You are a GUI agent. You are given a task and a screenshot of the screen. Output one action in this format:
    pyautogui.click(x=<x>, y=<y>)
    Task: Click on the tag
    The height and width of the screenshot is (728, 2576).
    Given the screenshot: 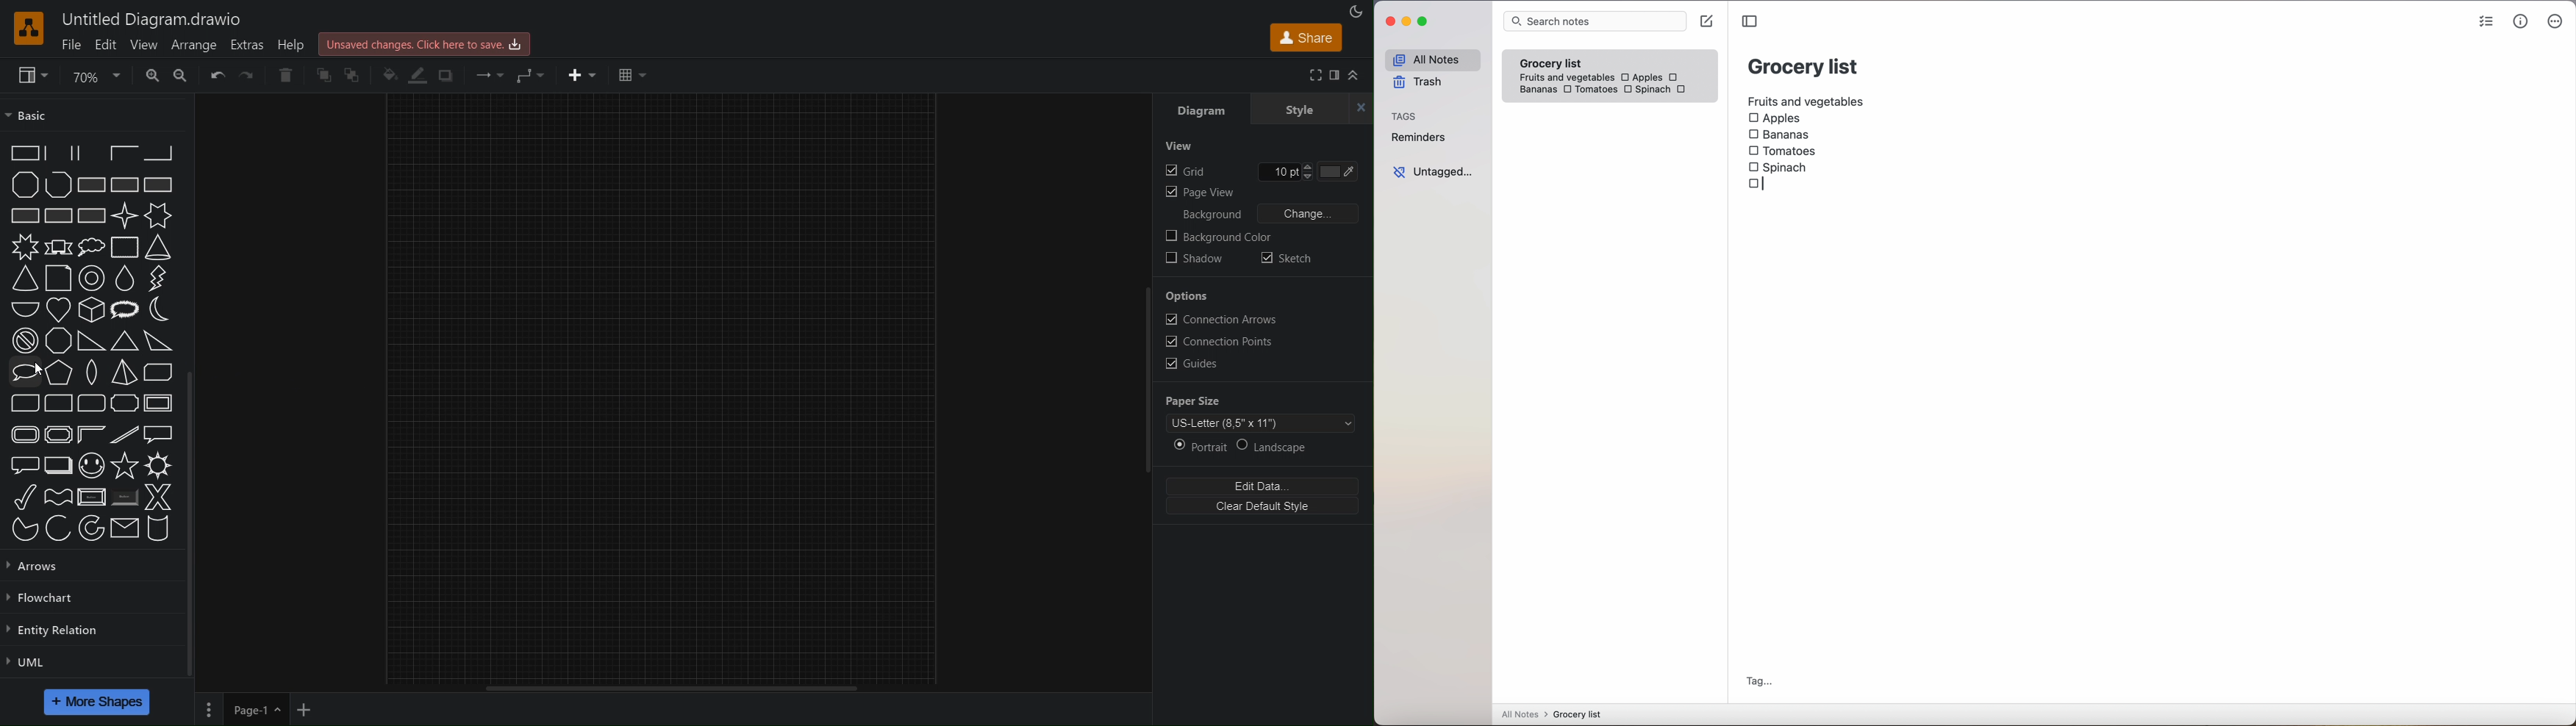 What is the action you would take?
    pyautogui.click(x=1760, y=681)
    